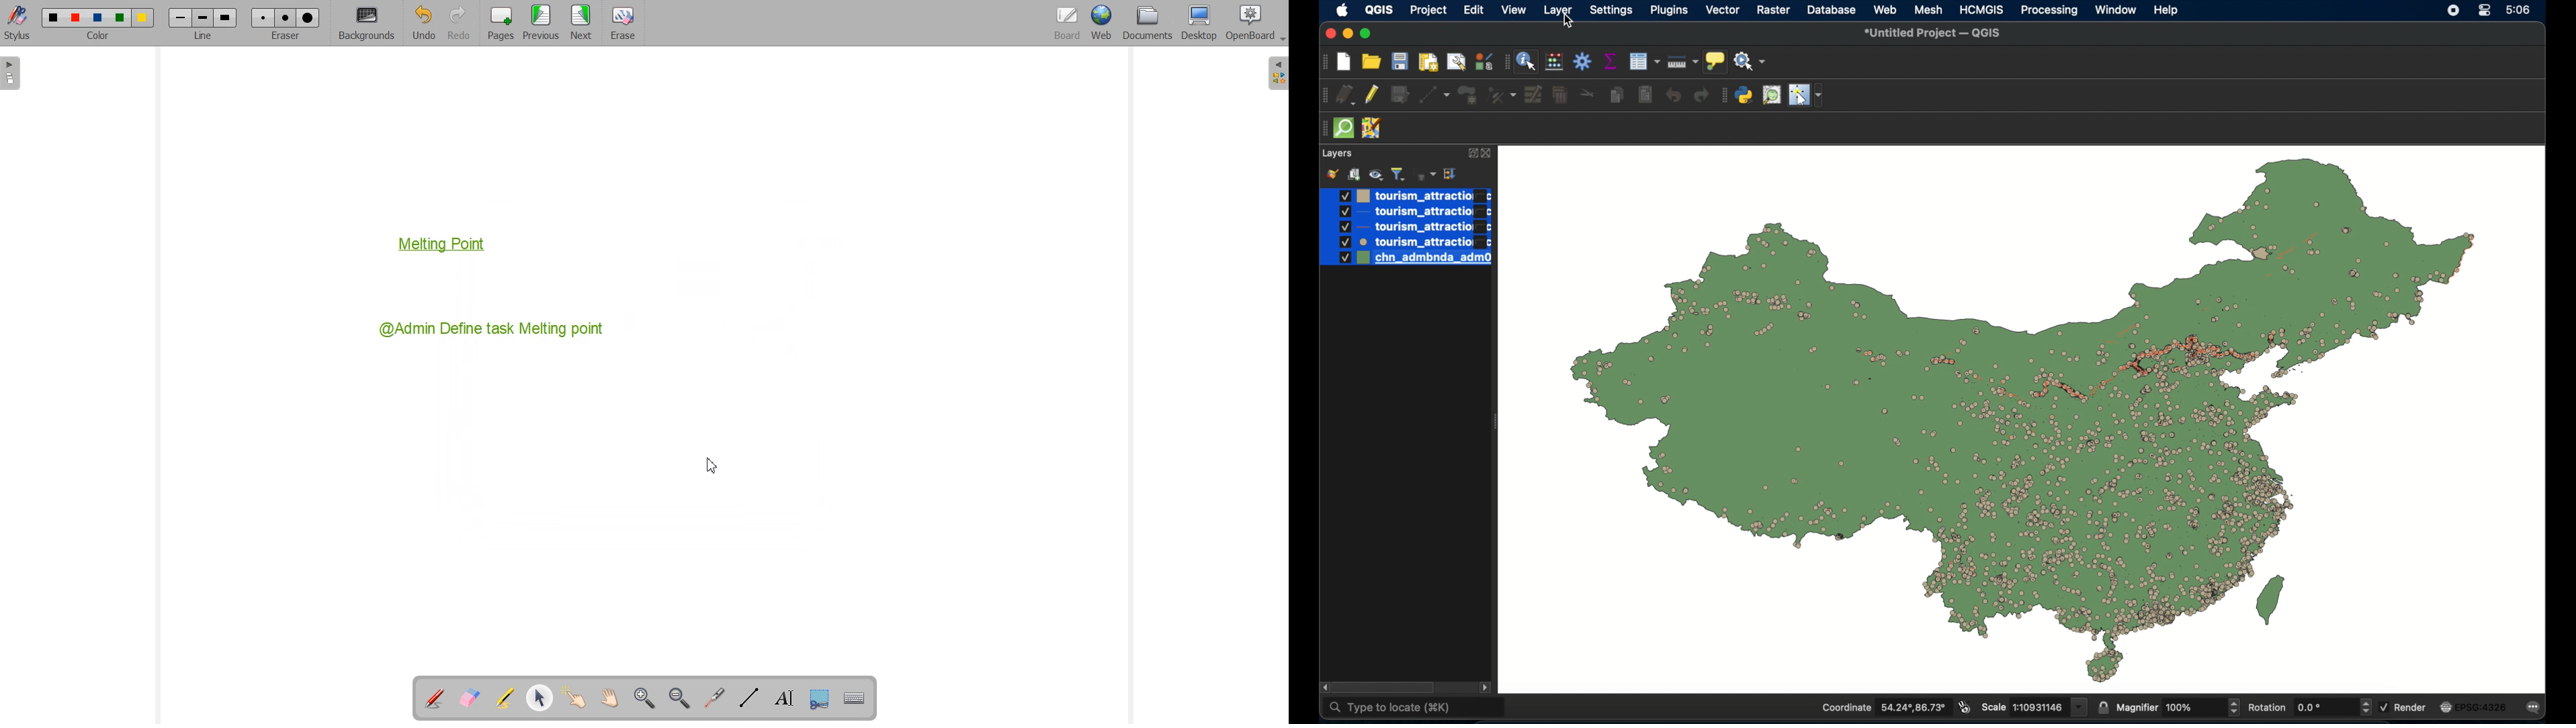  I want to click on Redo, so click(458, 23).